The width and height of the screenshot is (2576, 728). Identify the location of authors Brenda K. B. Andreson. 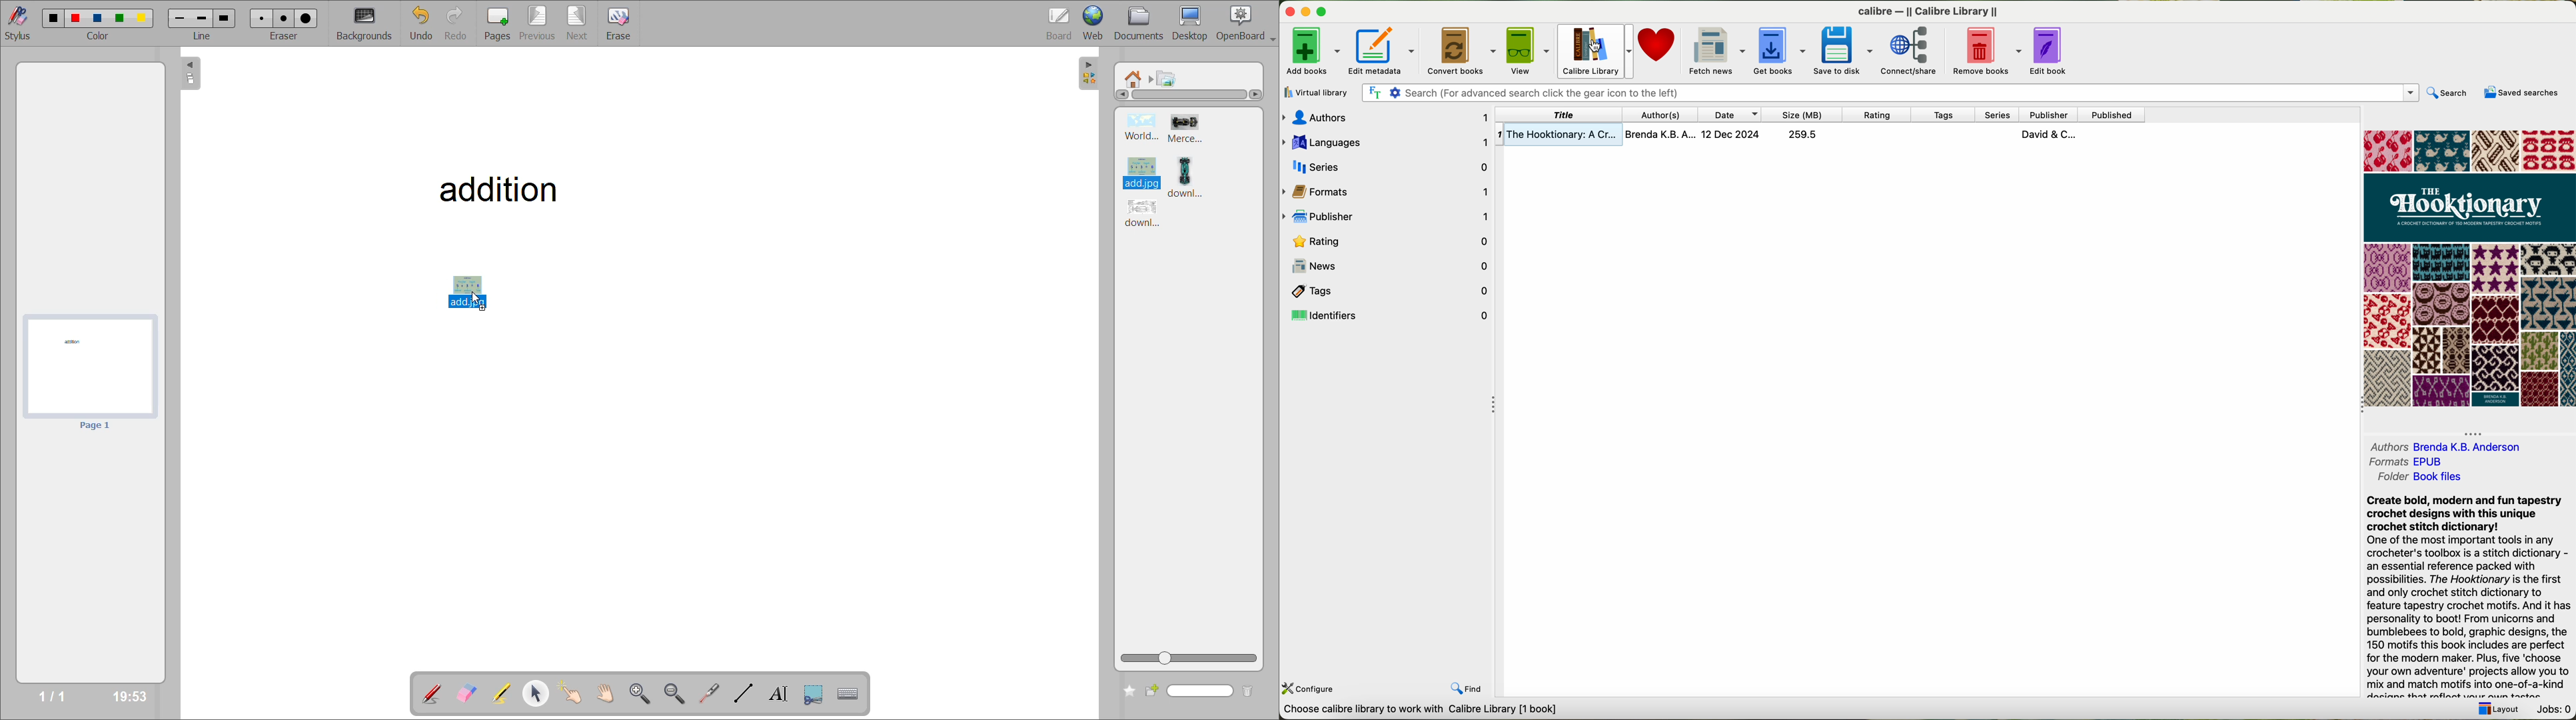
(2445, 447).